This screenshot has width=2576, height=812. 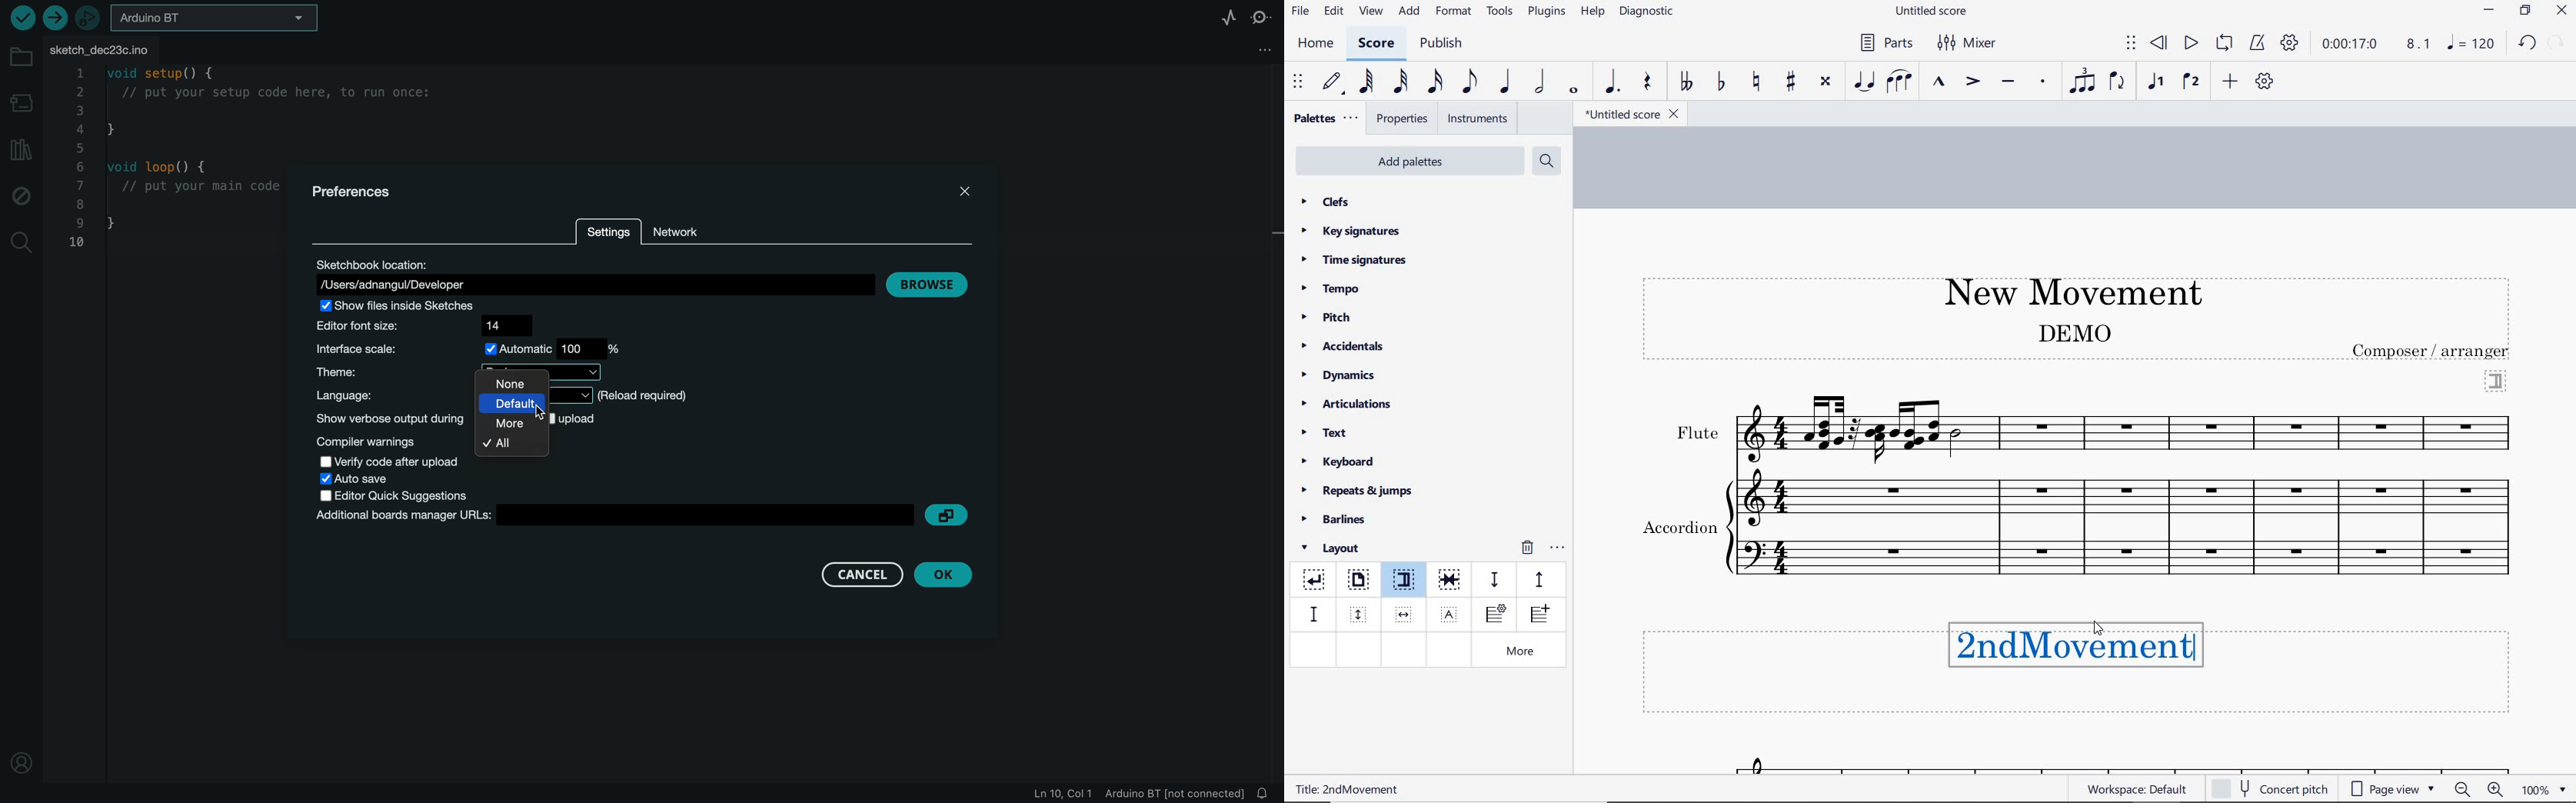 I want to click on instruments, so click(x=1475, y=119).